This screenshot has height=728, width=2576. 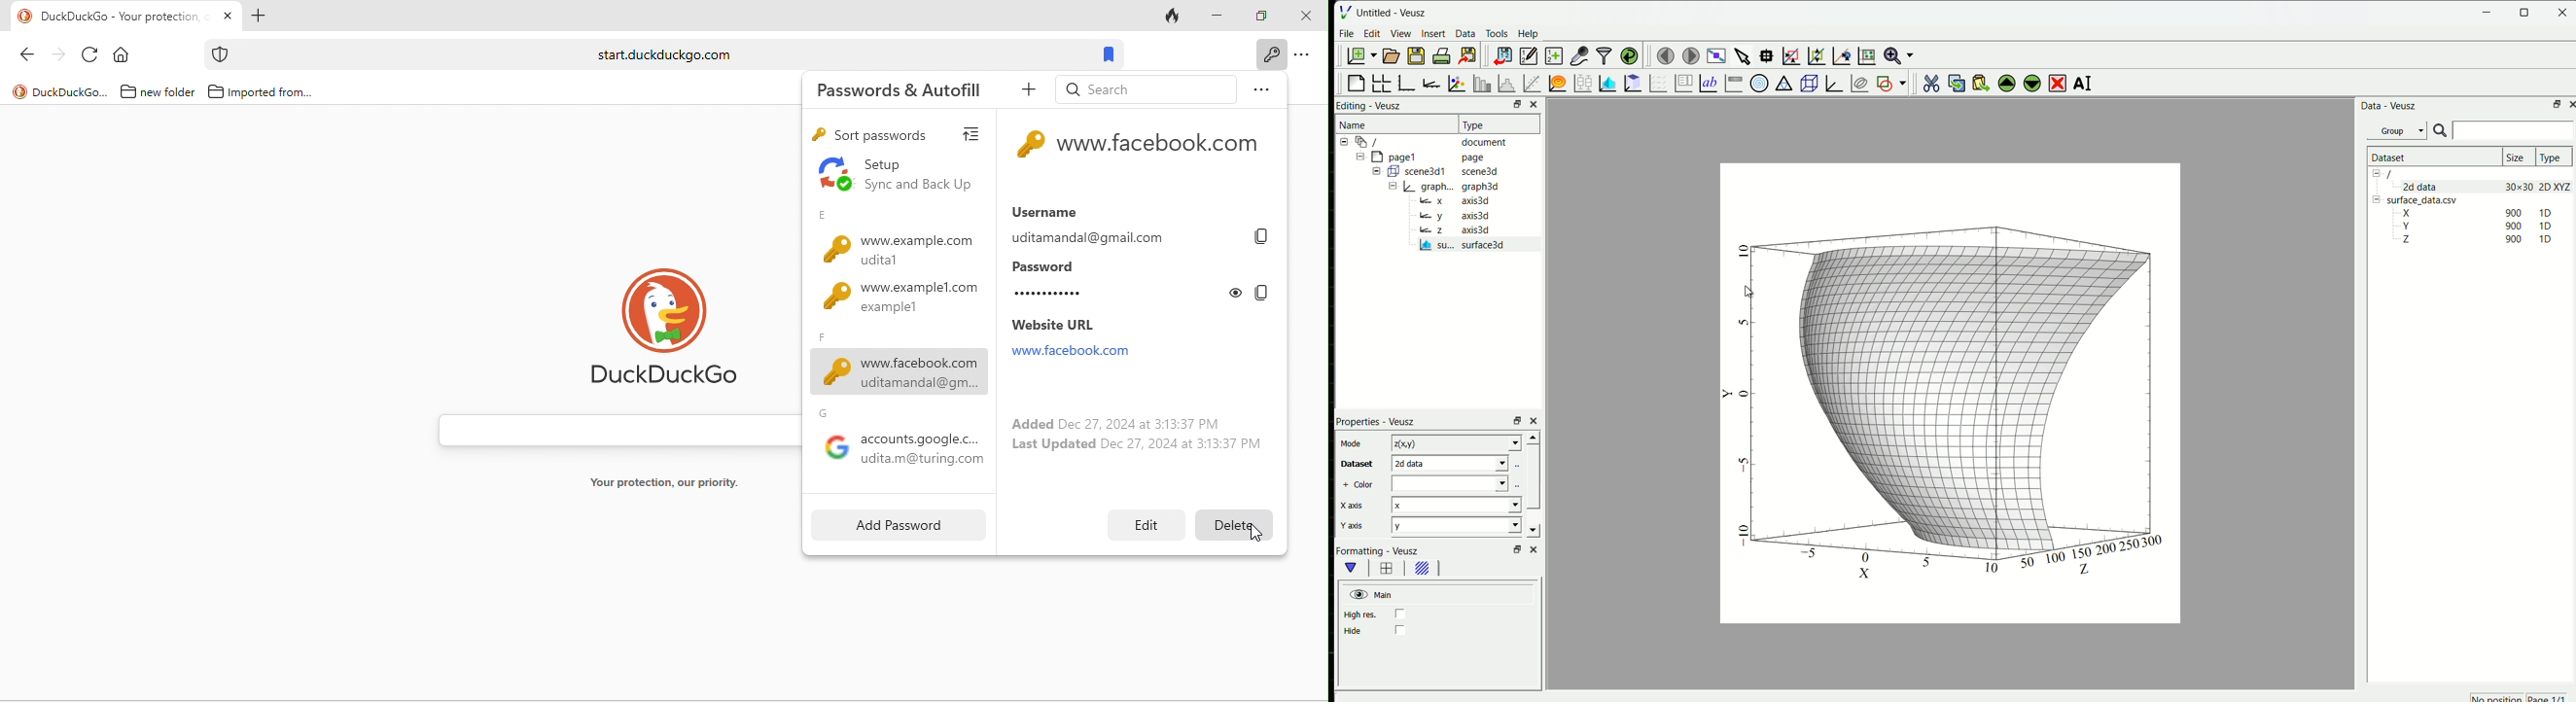 What do you see at coordinates (1345, 142) in the screenshot?
I see `Collapse /expand` at bounding box center [1345, 142].